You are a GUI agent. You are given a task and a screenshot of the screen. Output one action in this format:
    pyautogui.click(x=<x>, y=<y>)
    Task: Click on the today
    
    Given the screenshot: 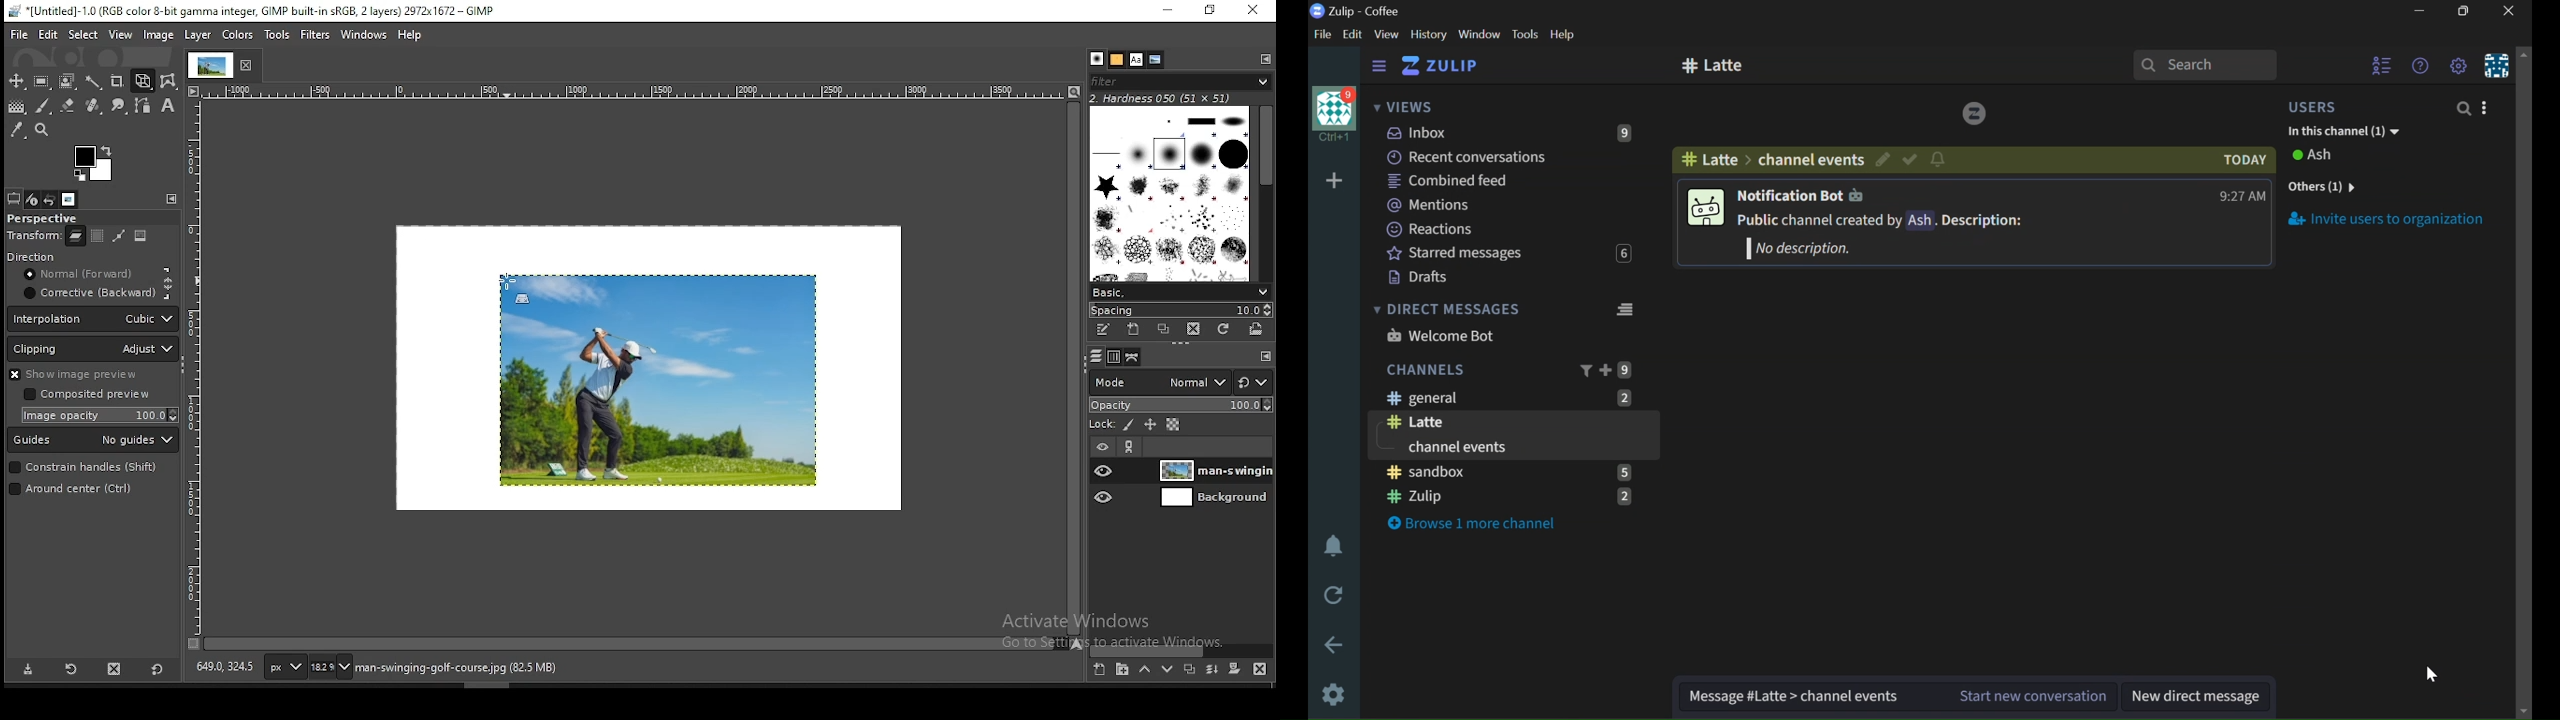 What is the action you would take?
    pyautogui.click(x=2245, y=160)
    